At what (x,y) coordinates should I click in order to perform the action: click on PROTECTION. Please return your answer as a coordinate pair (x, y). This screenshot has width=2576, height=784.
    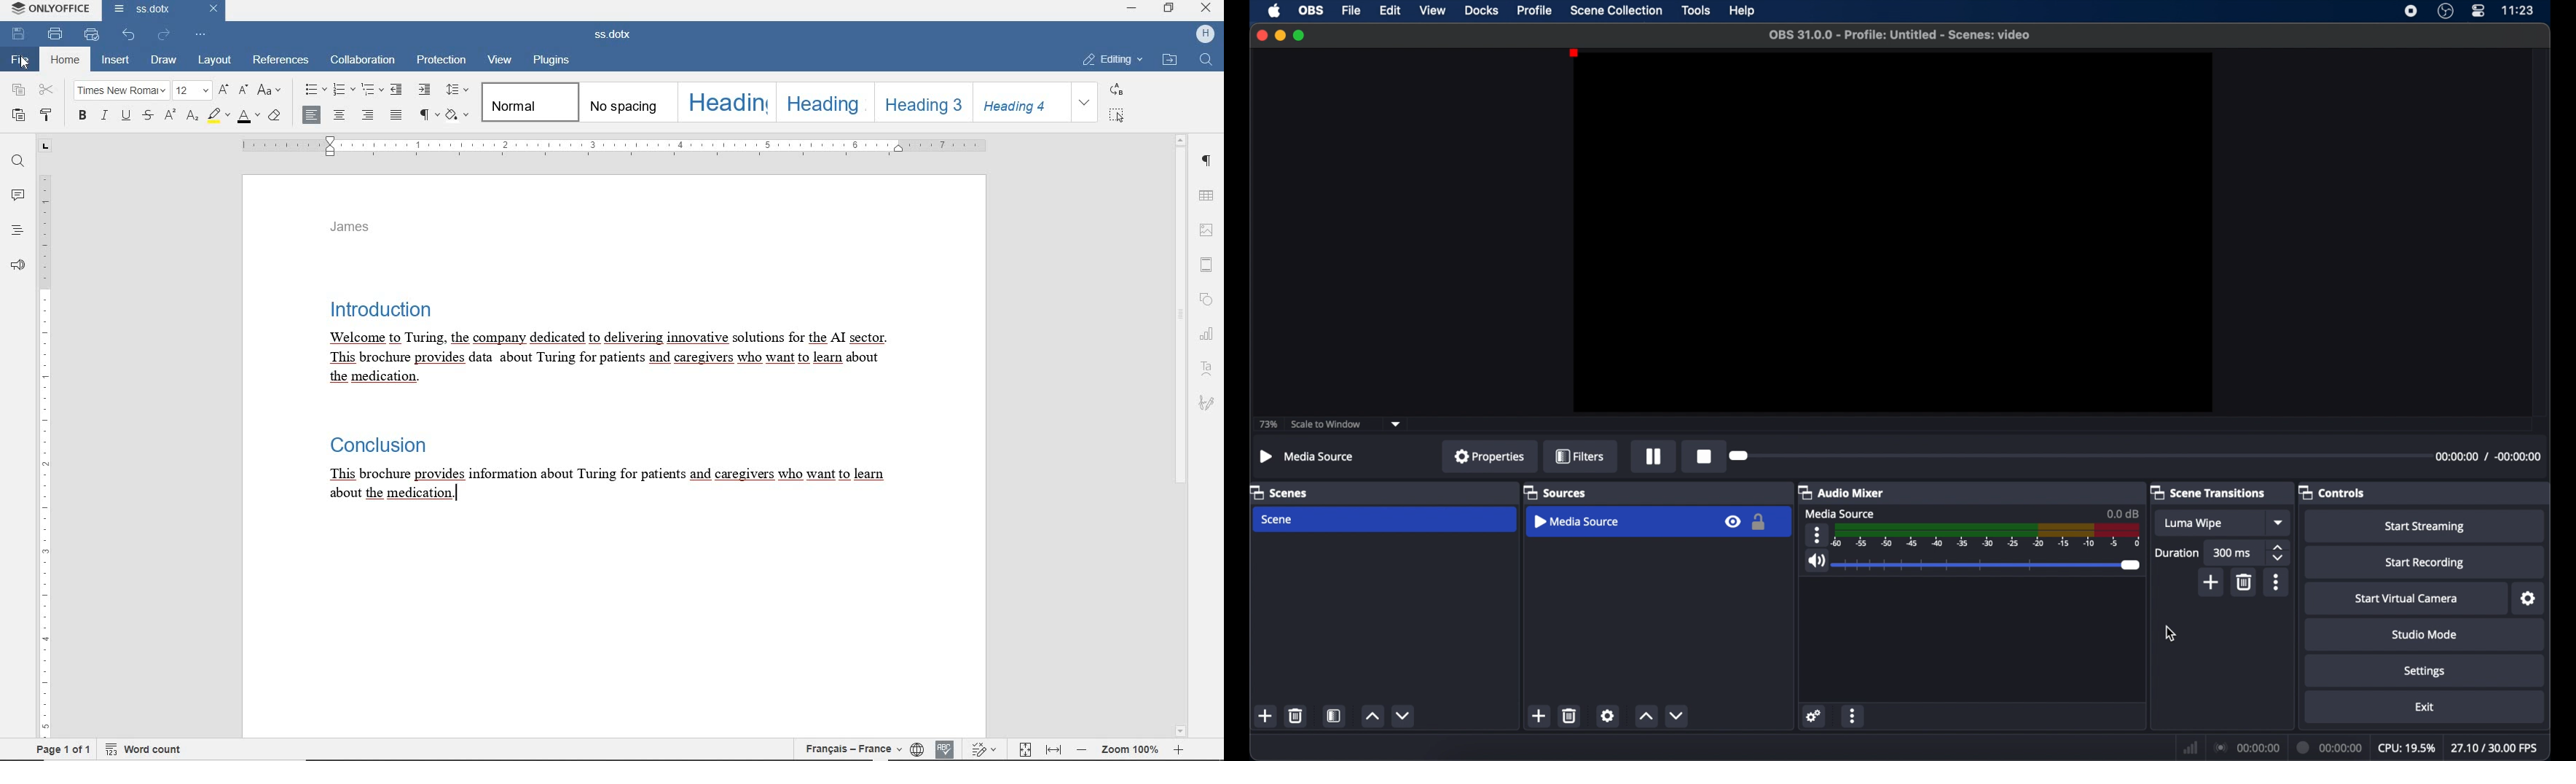
    Looking at the image, I should click on (442, 59).